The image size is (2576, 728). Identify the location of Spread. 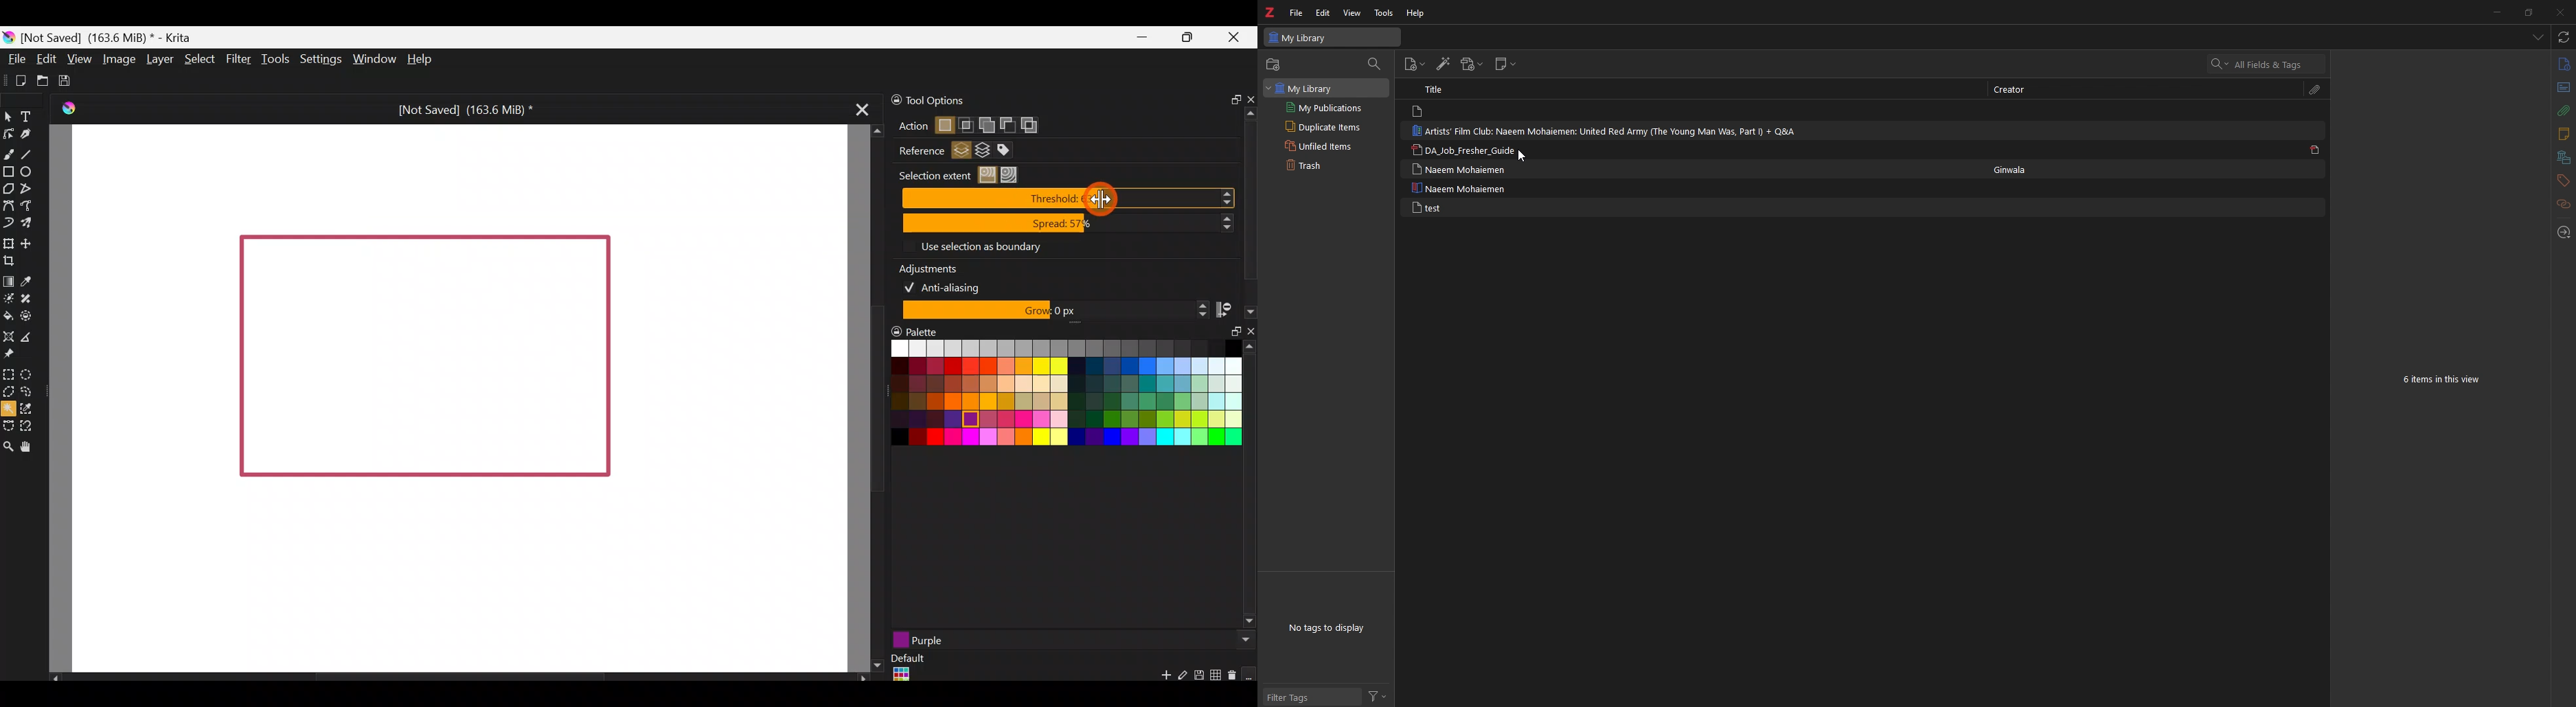
(1068, 224).